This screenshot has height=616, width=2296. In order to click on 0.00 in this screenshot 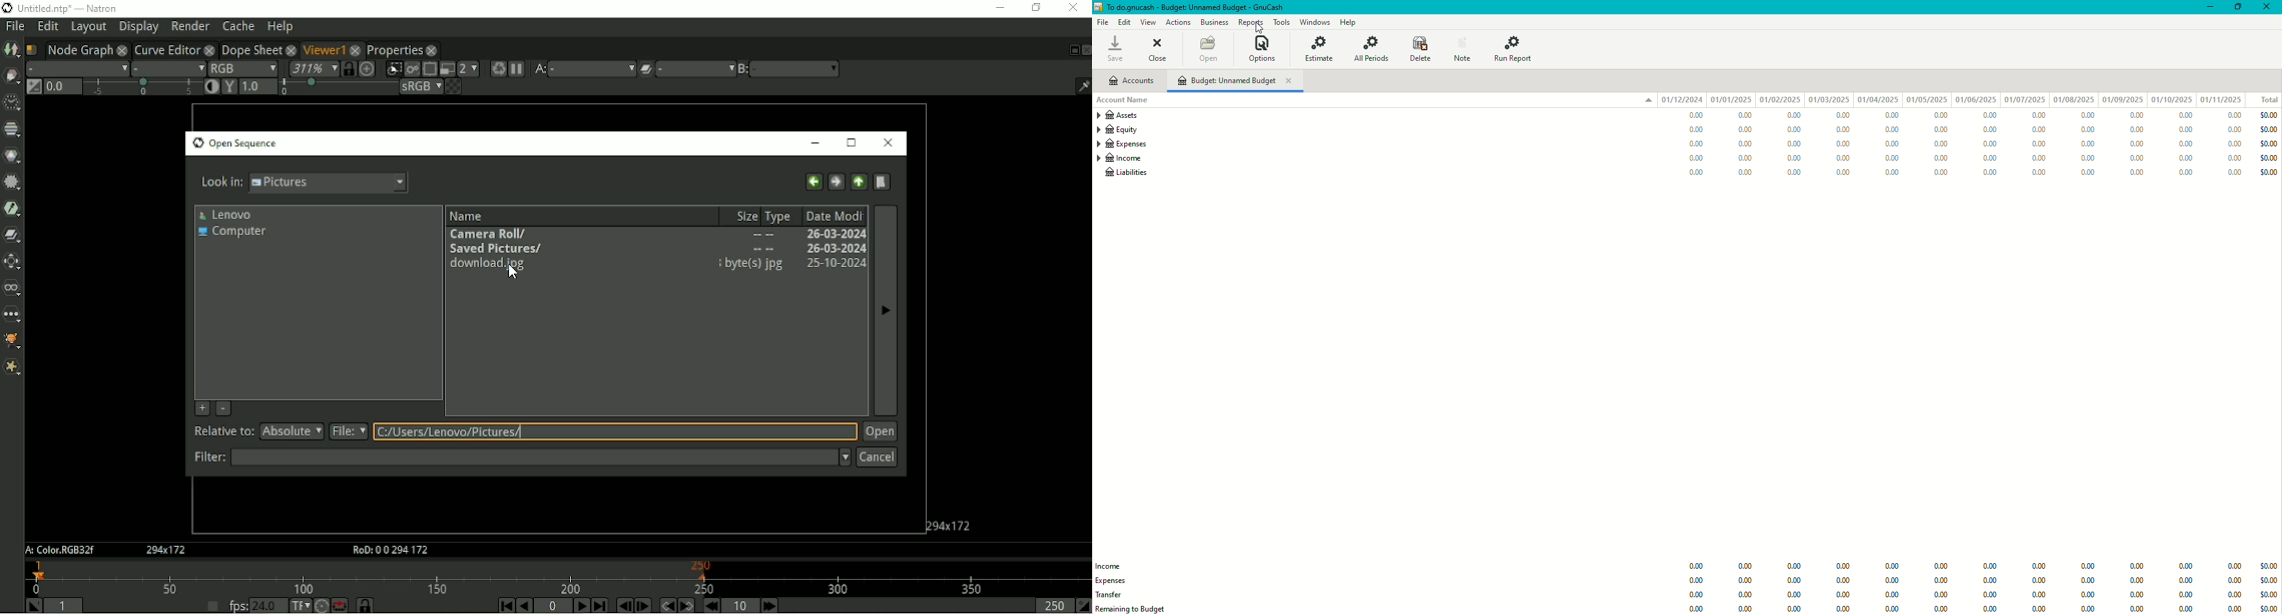, I will do `click(1893, 595)`.